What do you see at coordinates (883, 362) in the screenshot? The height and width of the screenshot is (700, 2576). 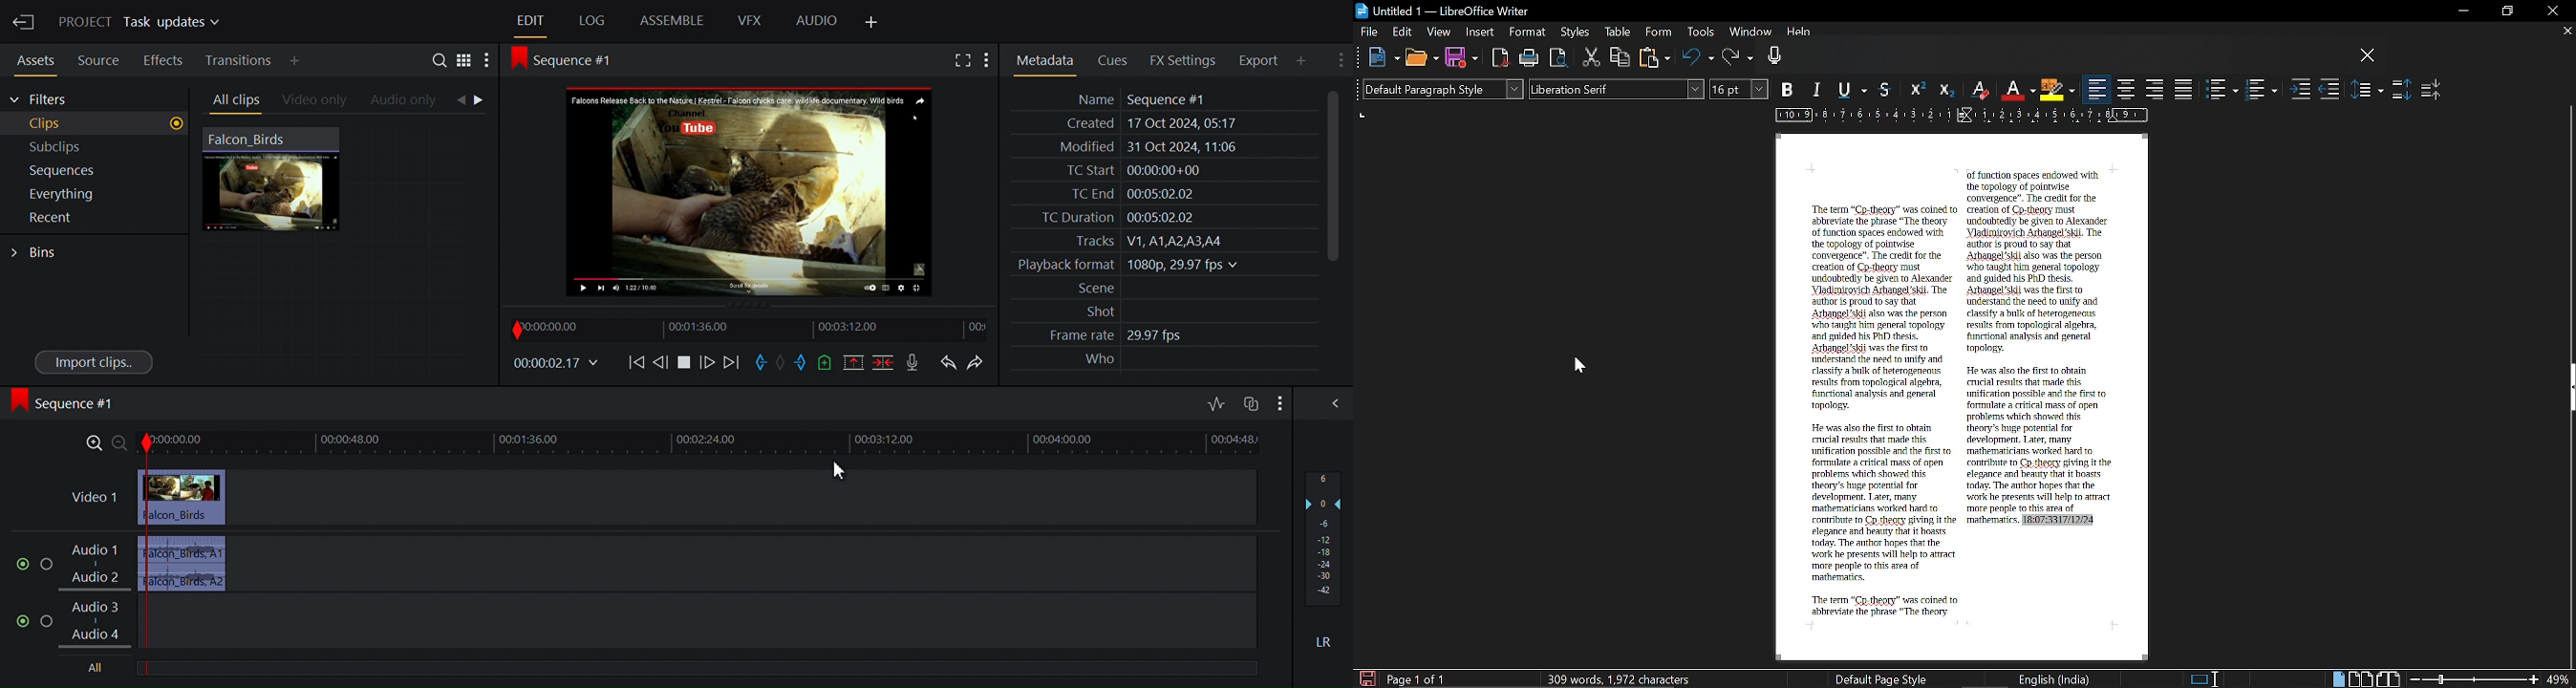 I see `Delete/cut` at bounding box center [883, 362].